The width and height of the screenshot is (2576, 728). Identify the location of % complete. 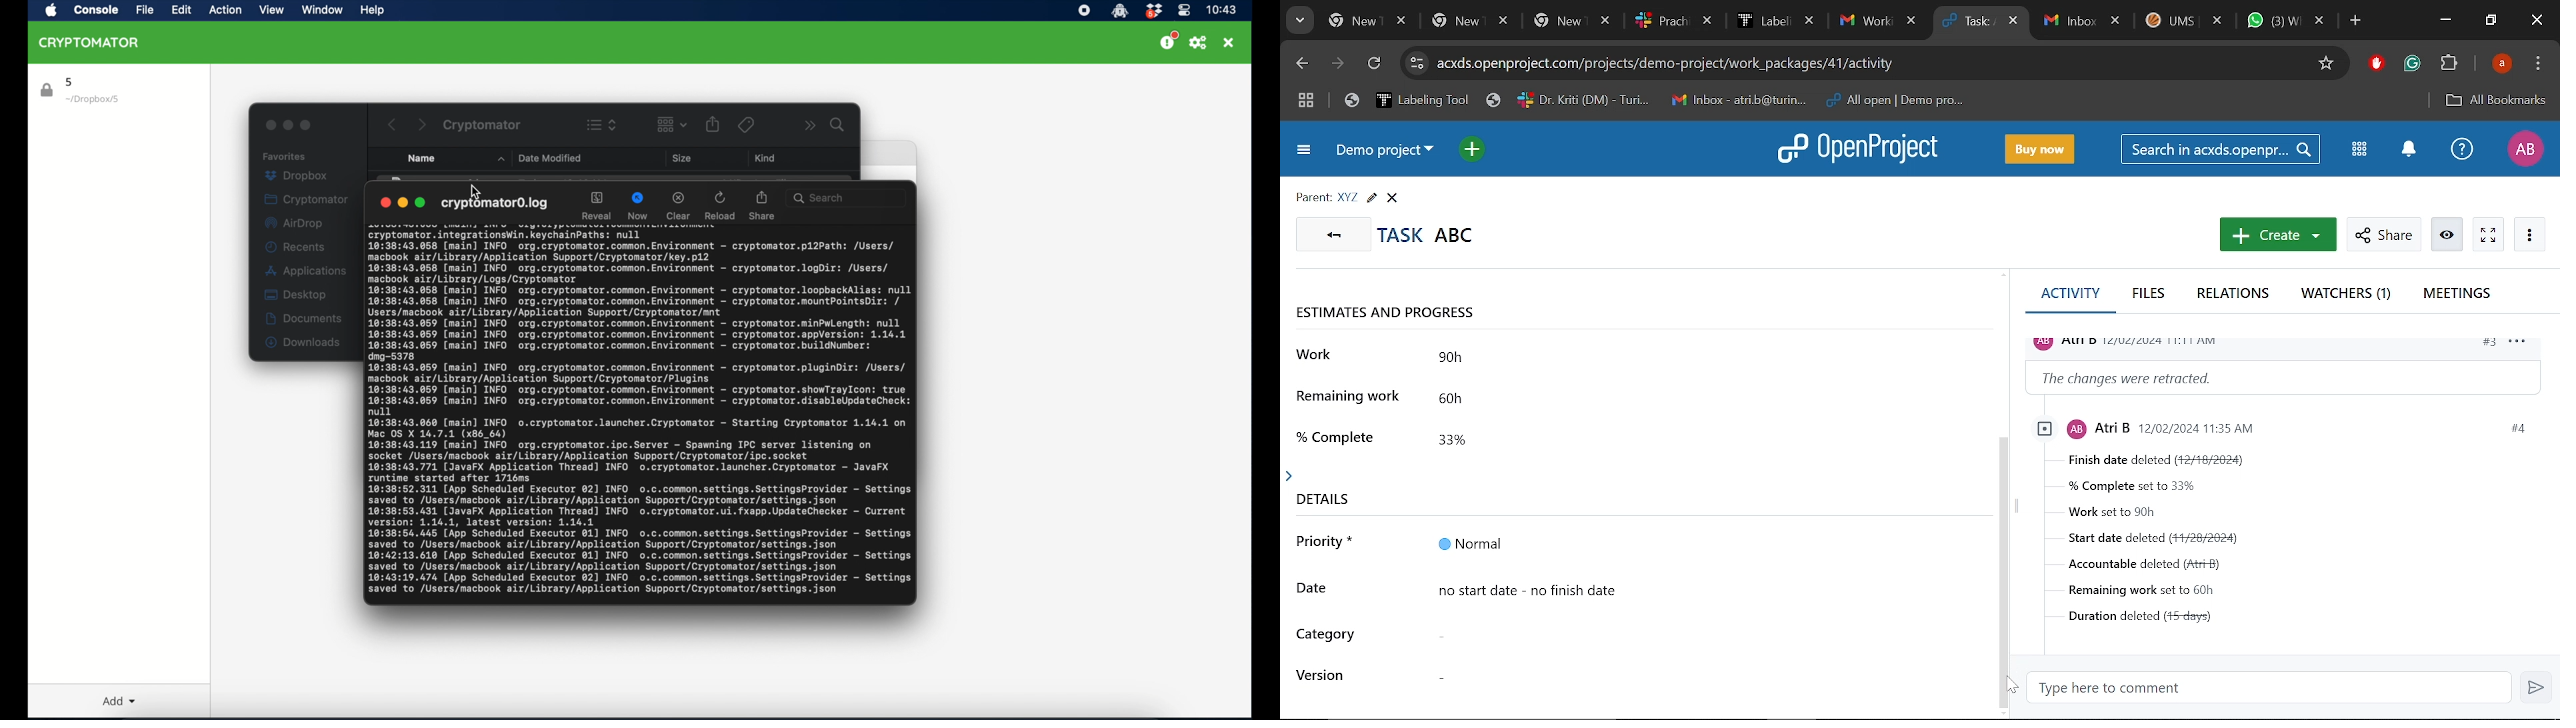
(1339, 435).